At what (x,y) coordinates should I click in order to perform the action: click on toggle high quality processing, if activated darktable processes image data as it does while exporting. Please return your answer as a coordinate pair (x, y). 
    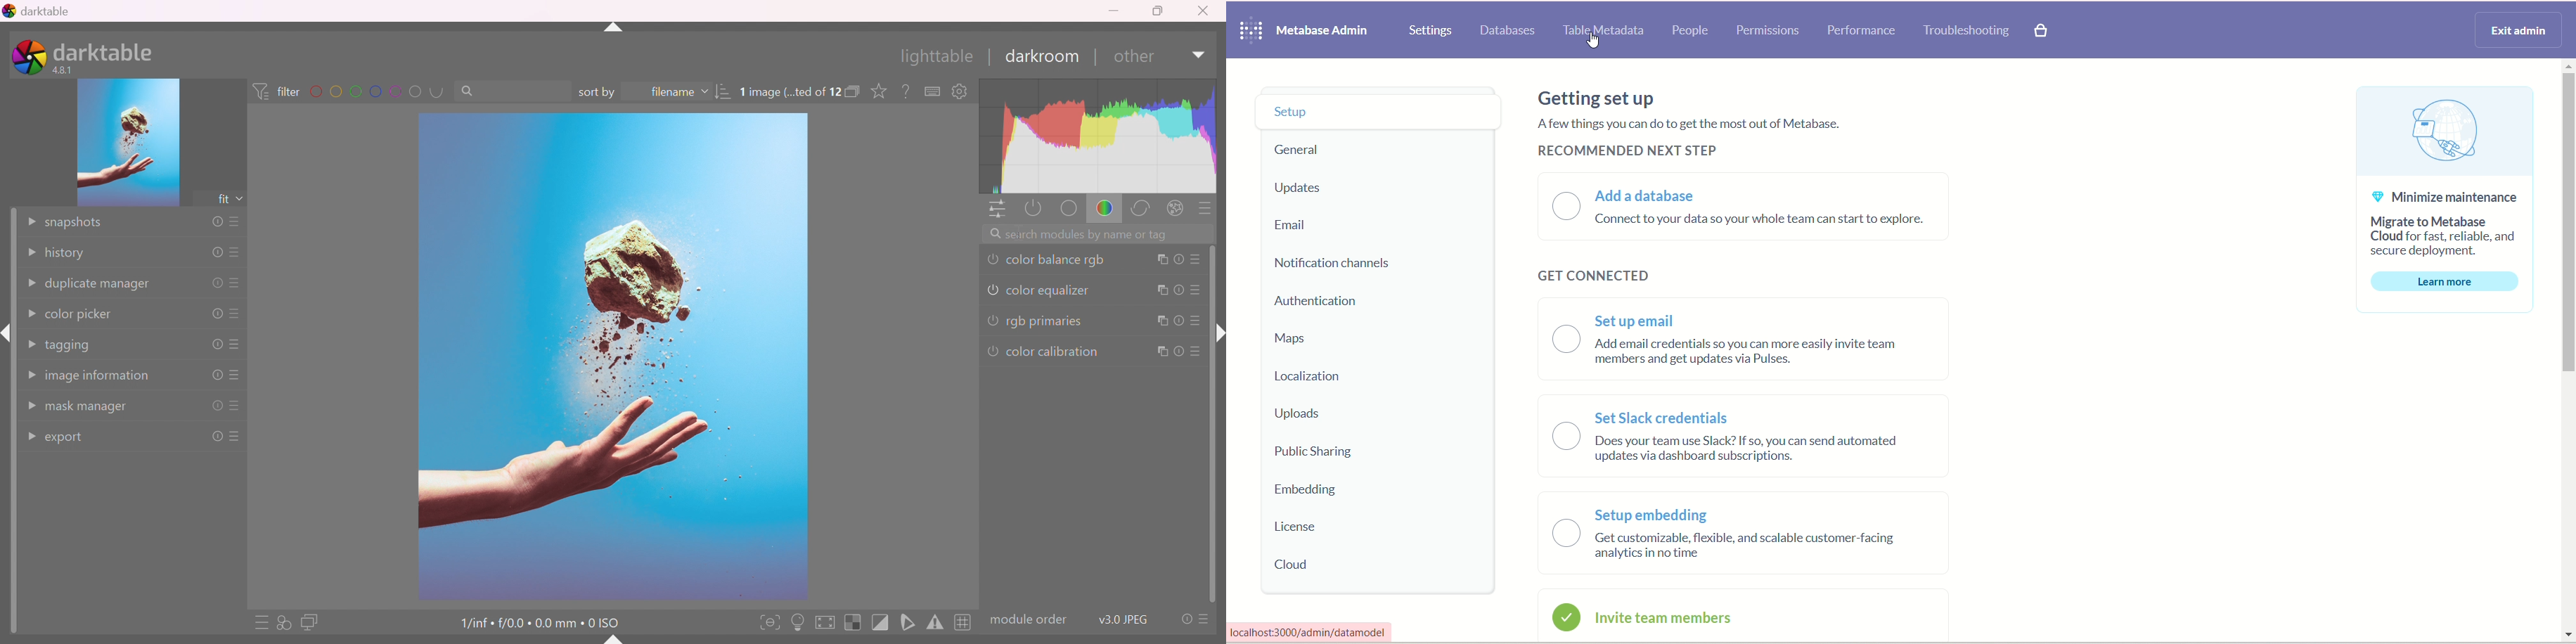
    Looking at the image, I should click on (827, 622).